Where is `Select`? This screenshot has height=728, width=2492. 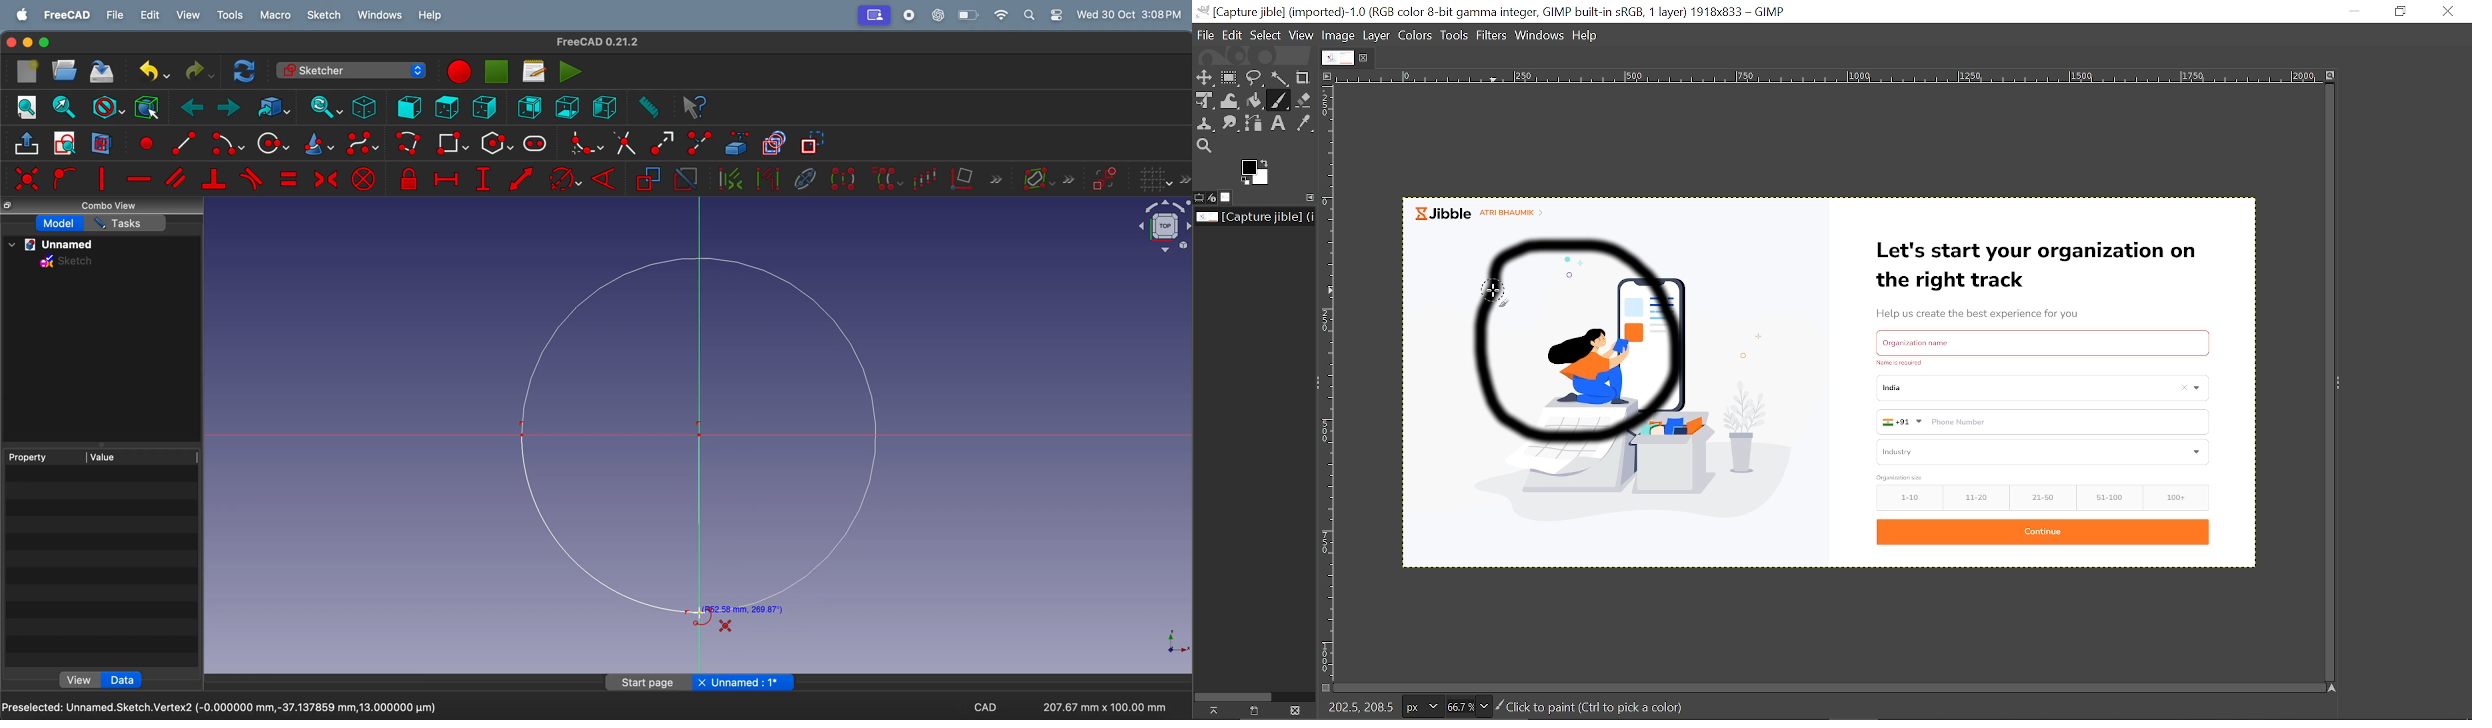
Select is located at coordinates (1266, 36).